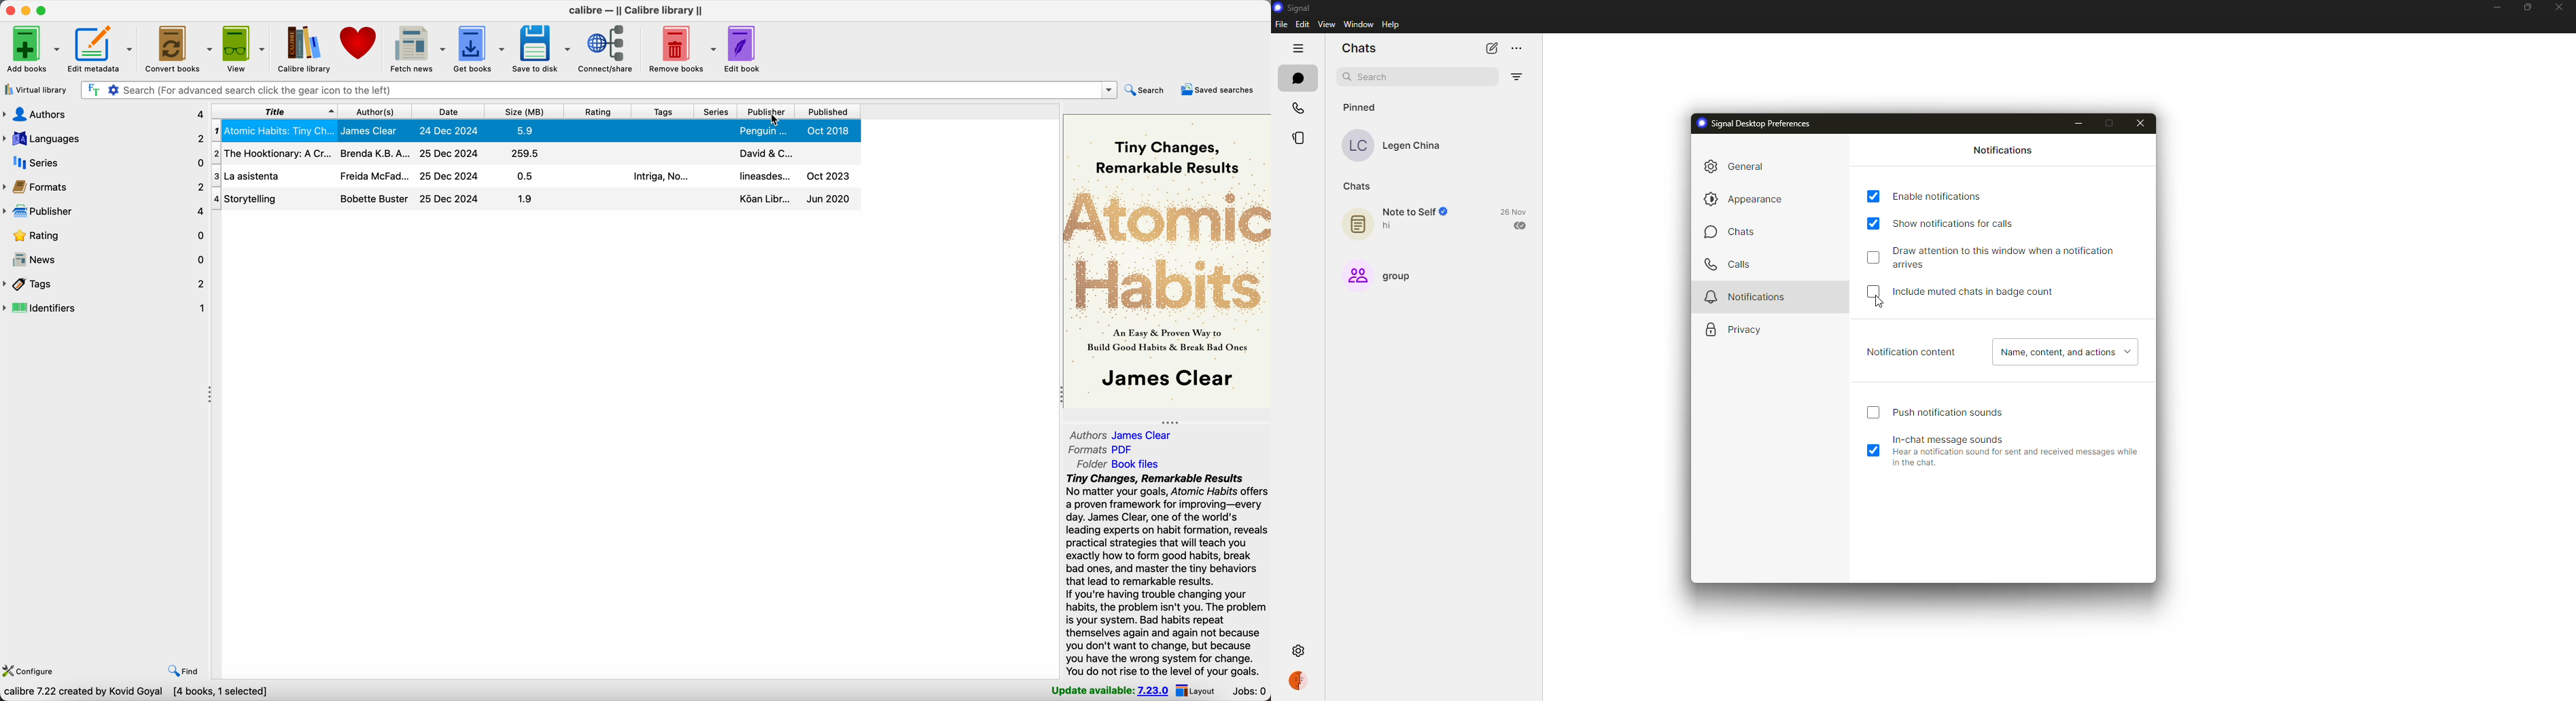 The height and width of the screenshot is (728, 2576). I want to click on save to disk, so click(542, 48).